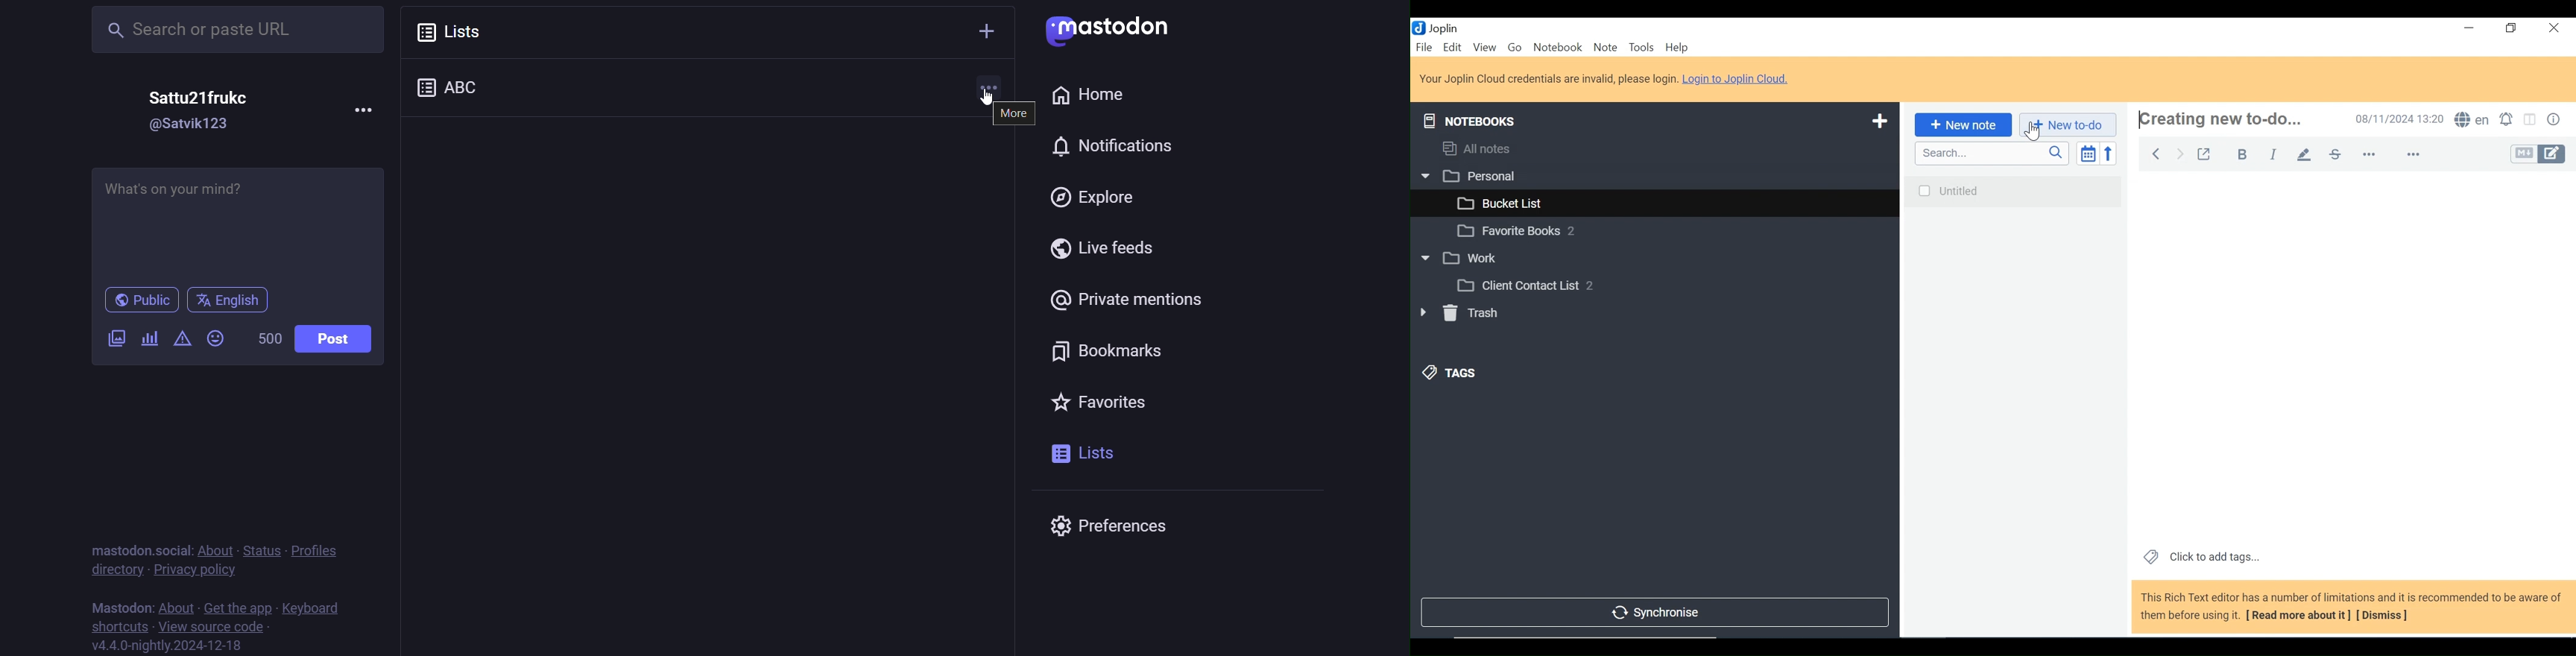 This screenshot has width=2576, height=672. I want to click on Notebook, so click(1656, 258).